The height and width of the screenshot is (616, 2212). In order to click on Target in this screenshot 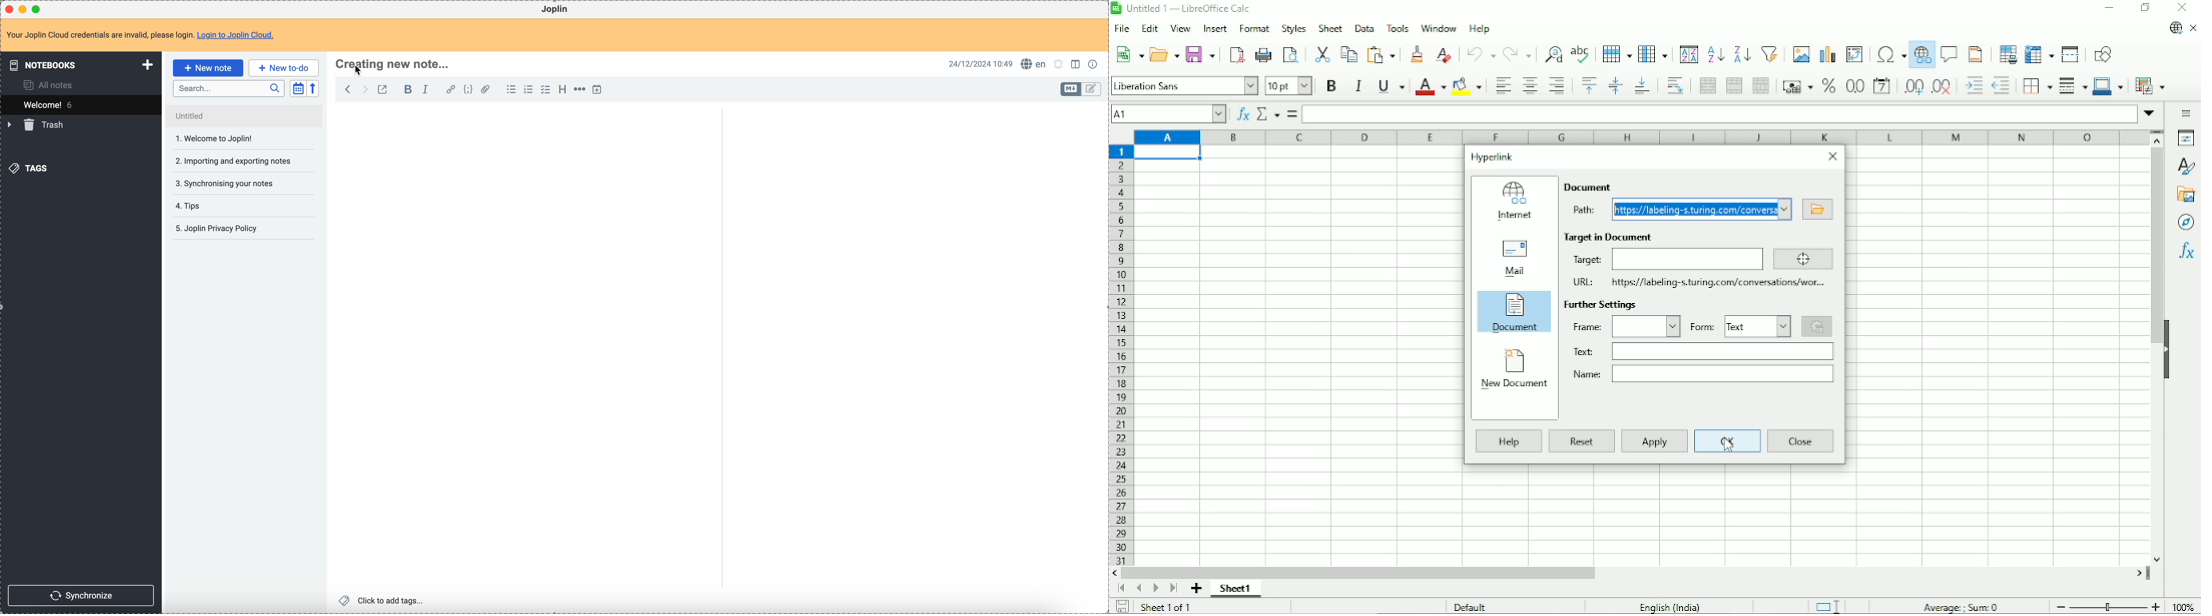, I will do `click(1587, 259)`.